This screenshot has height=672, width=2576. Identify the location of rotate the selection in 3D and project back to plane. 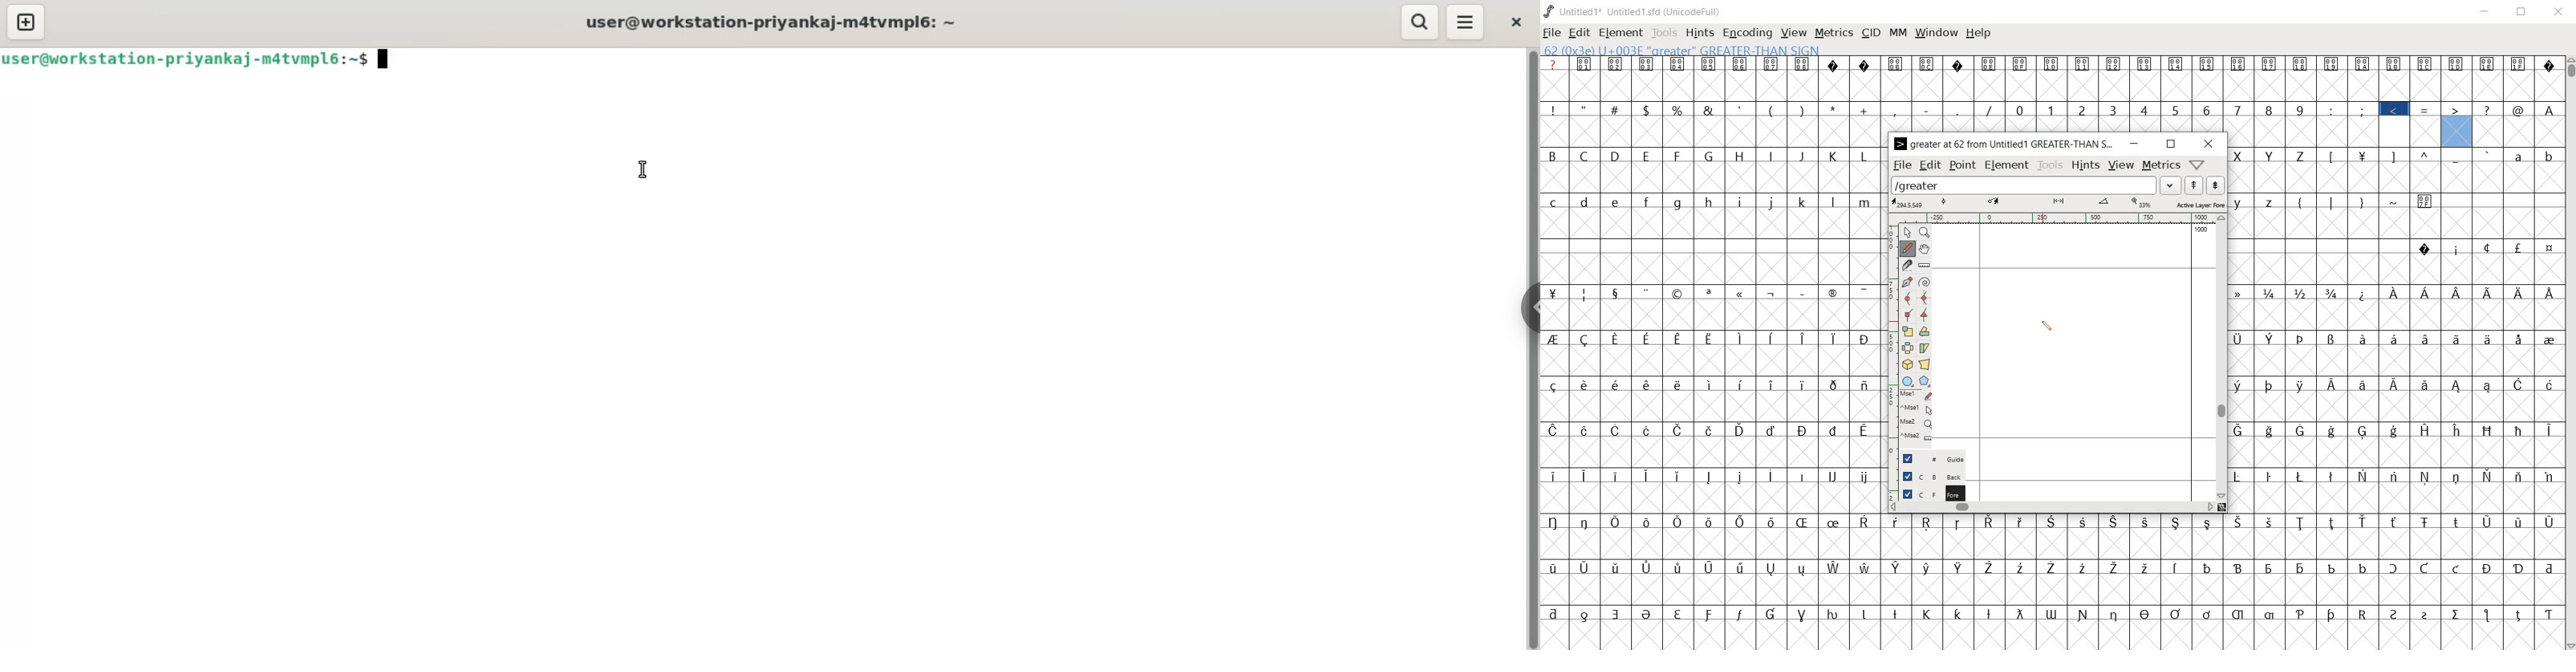
(1908, 364).